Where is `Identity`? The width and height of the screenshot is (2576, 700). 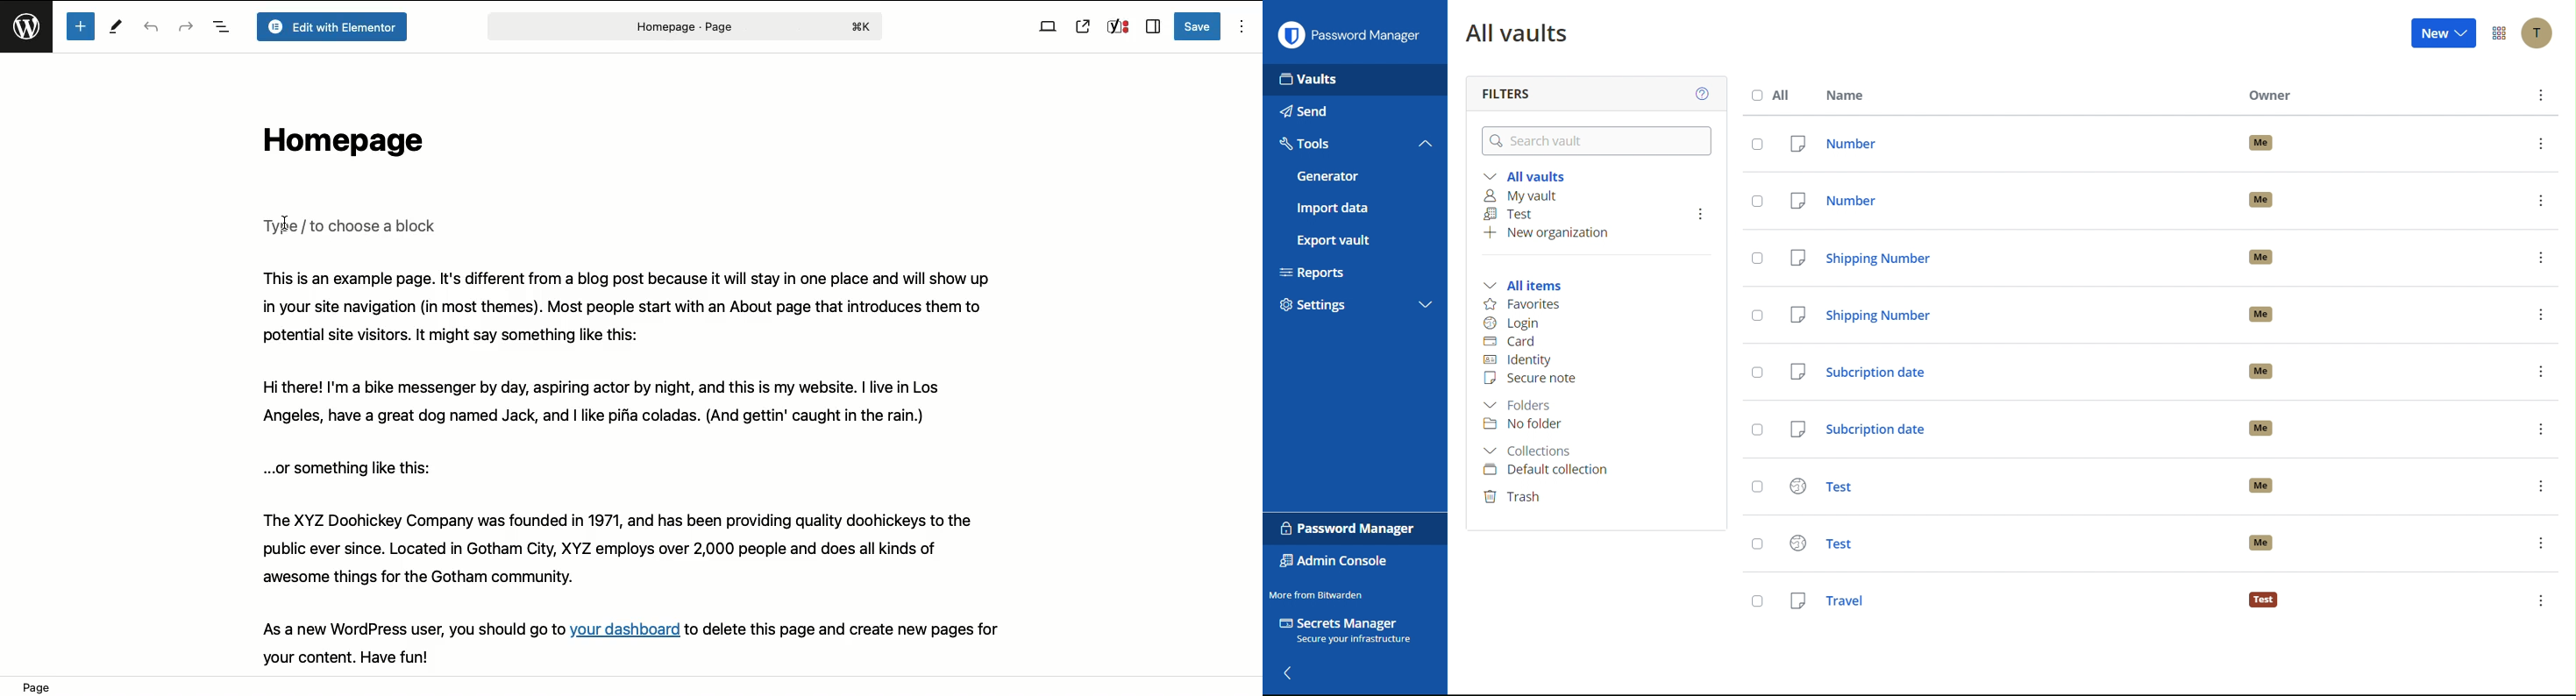
Identity is located at coordinates (1519, 360).